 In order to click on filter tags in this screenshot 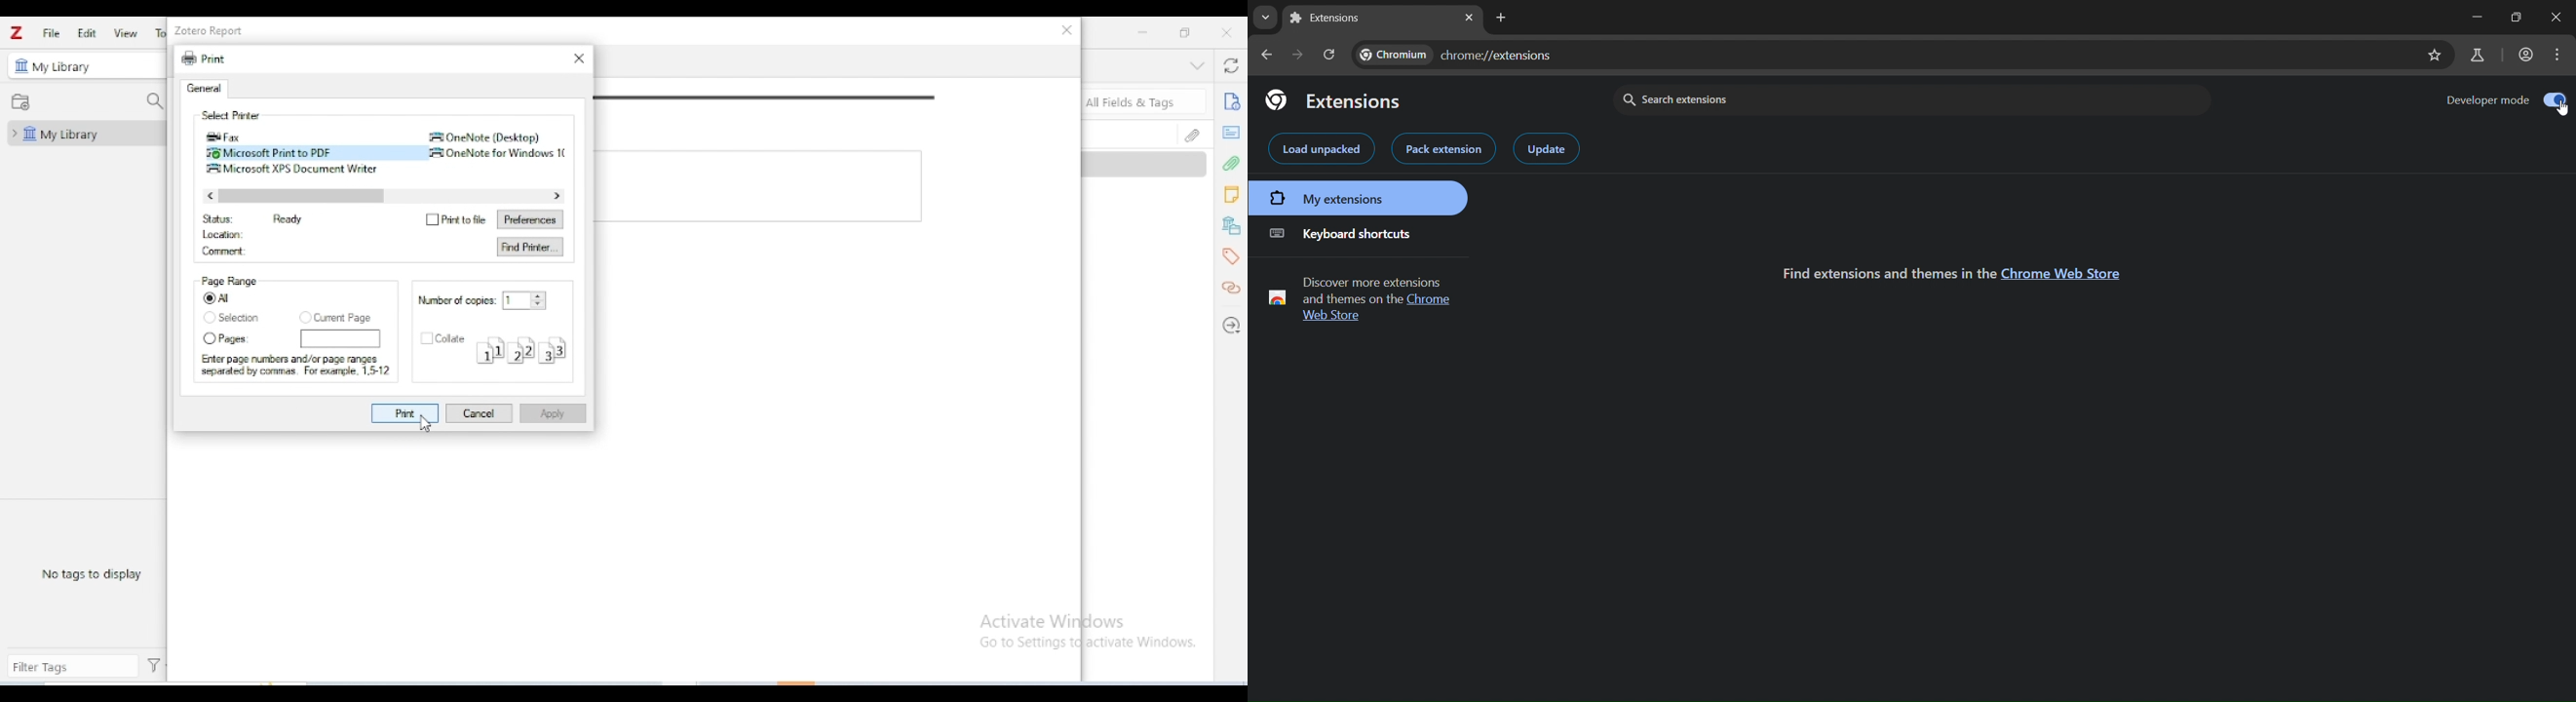, I will do `click(72, 668)`.